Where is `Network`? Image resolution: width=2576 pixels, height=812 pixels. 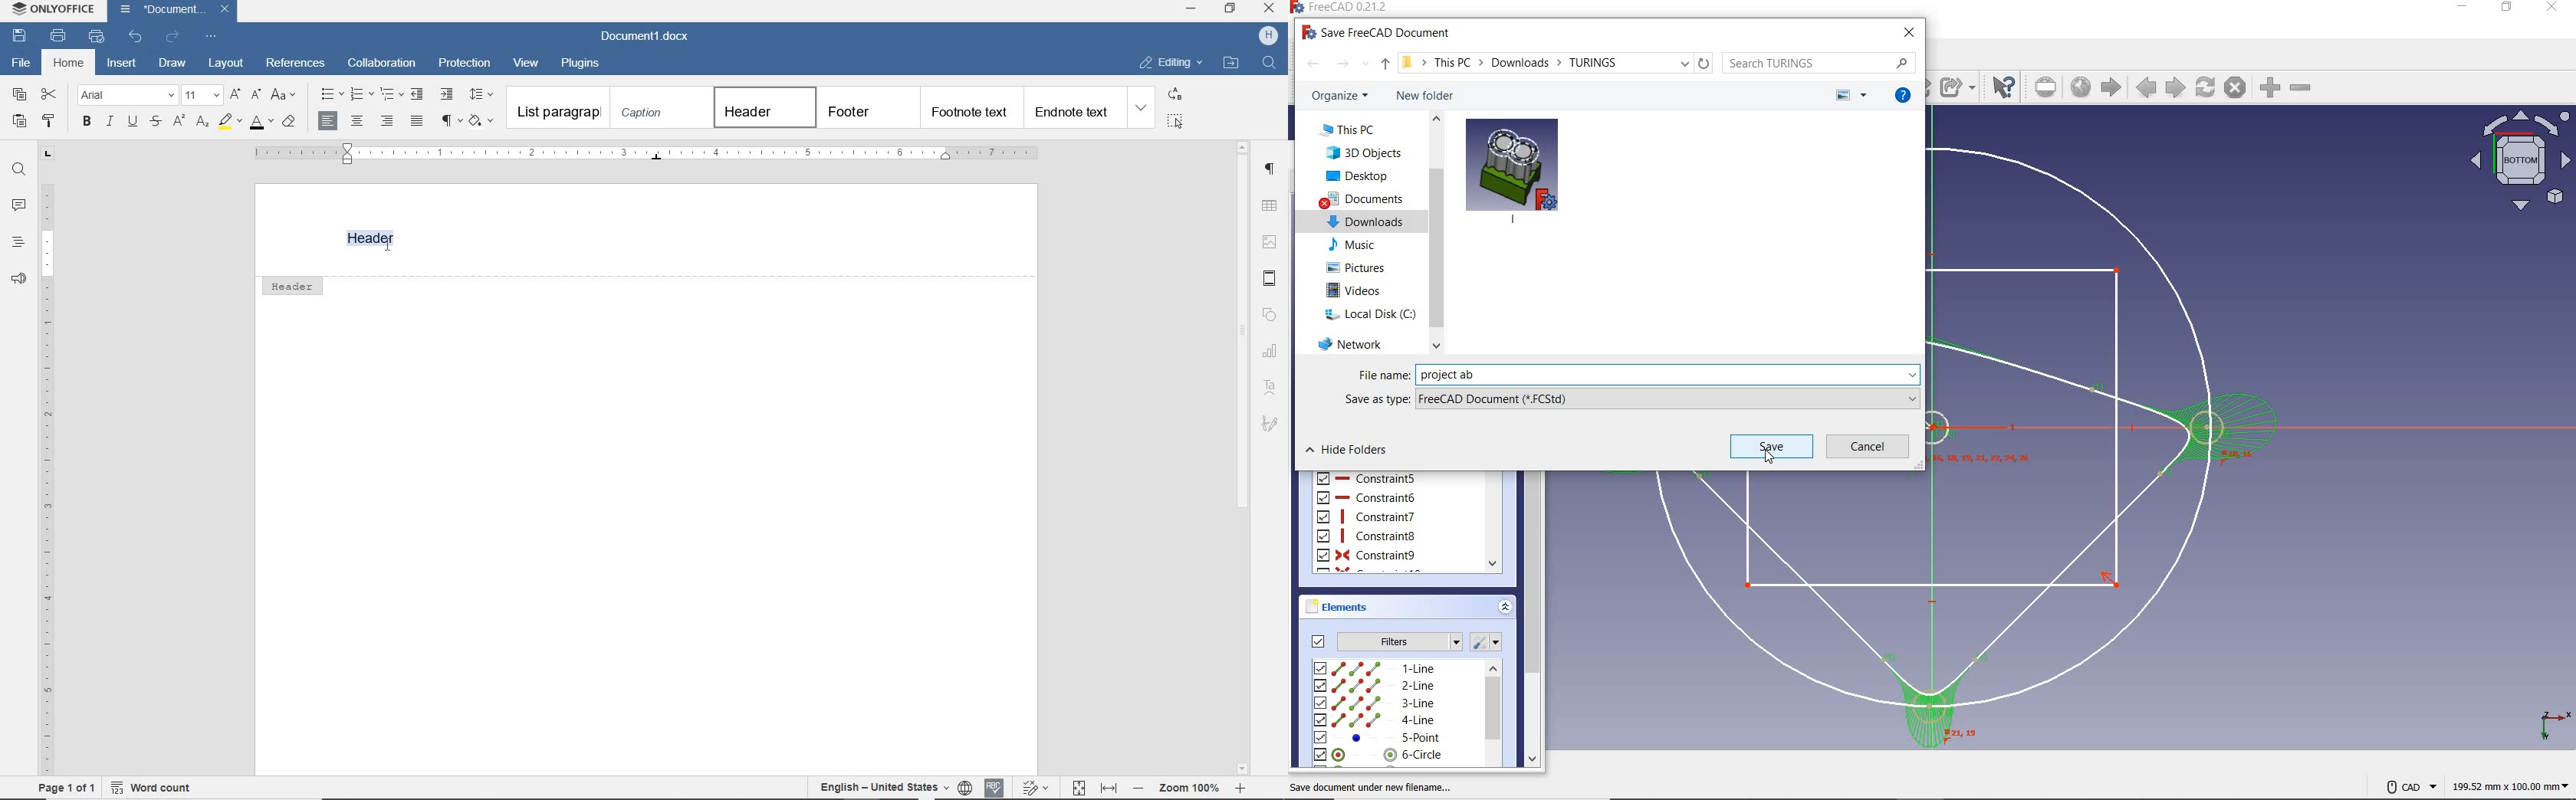 Network is located at coordinates (1351, 343).